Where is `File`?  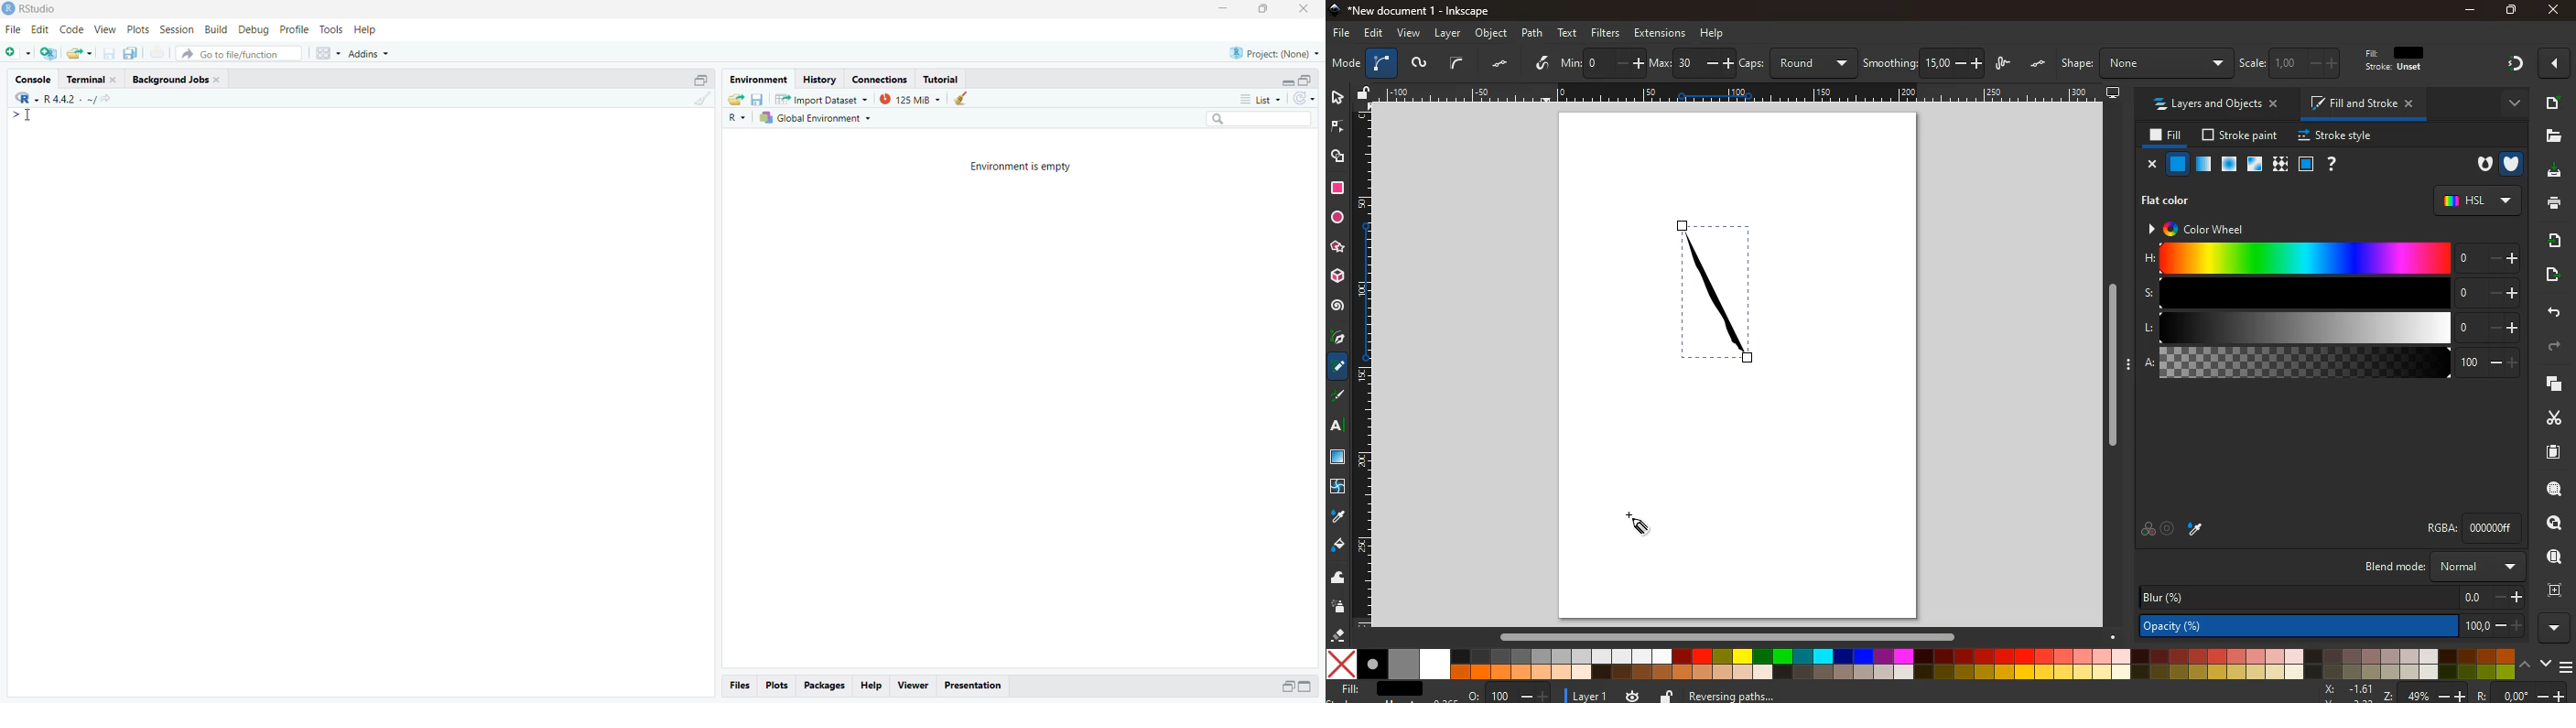
File is located at coordinates (15, 29).